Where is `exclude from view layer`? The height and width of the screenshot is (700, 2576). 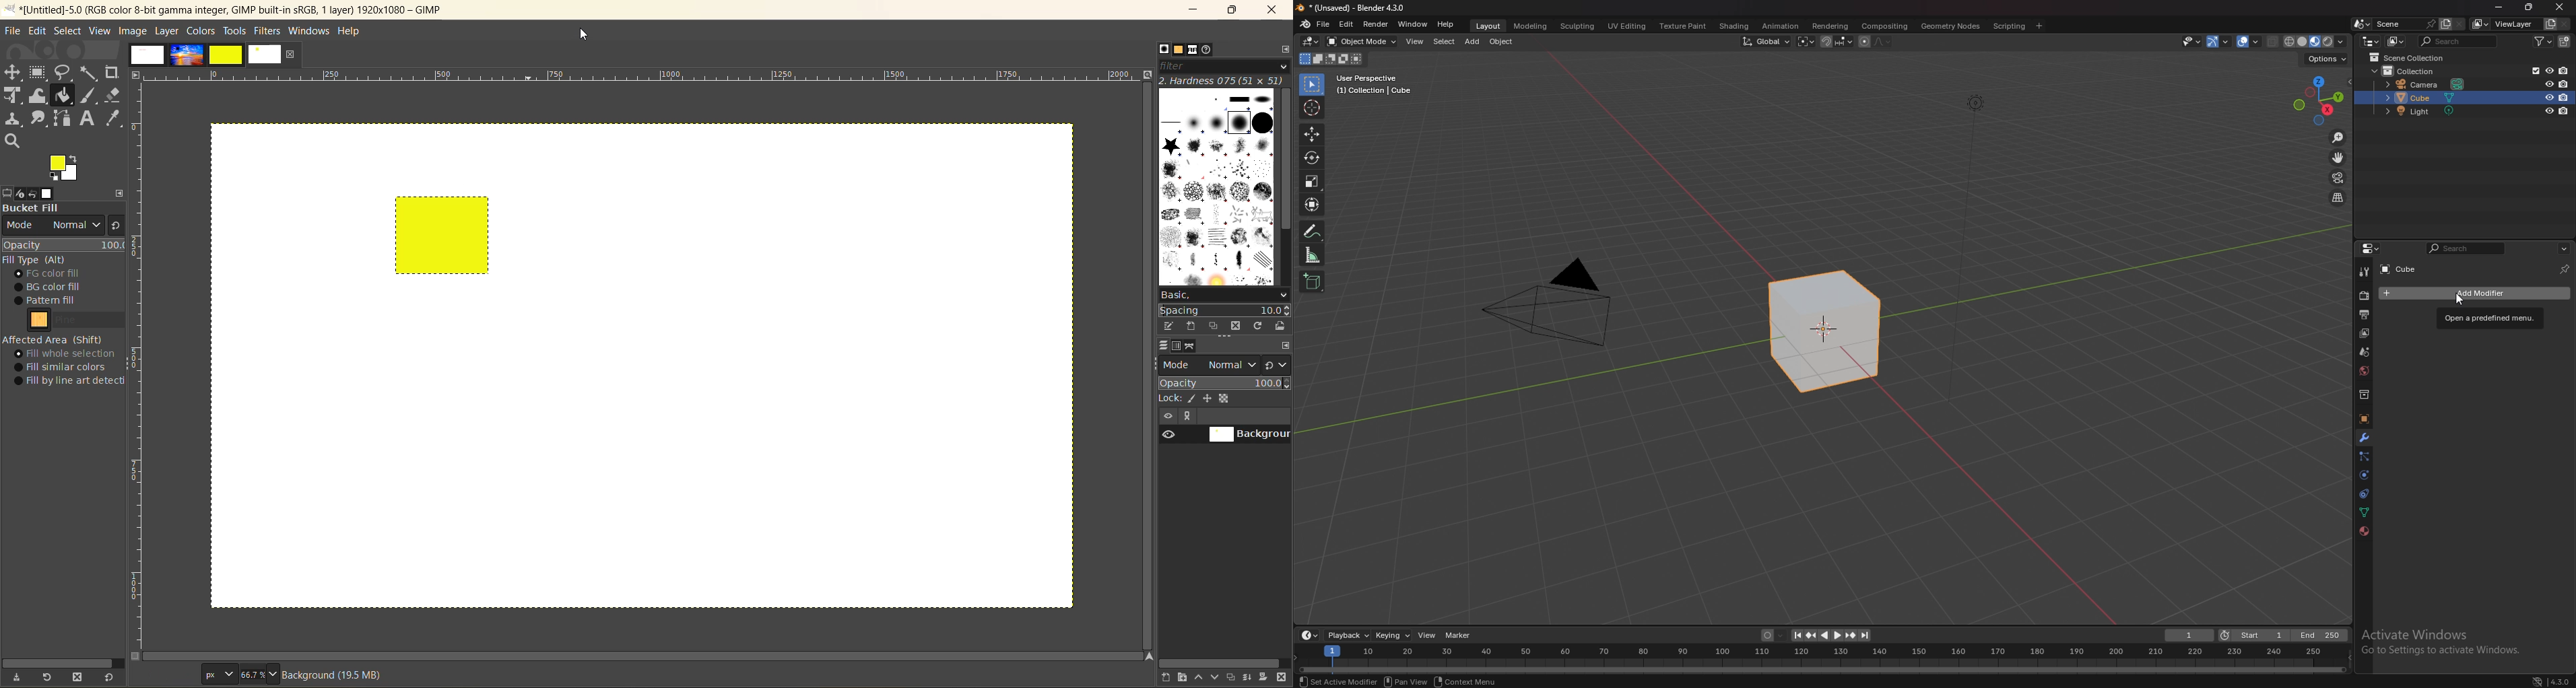
exclude from view layer is located at coordinates (2533, 71).